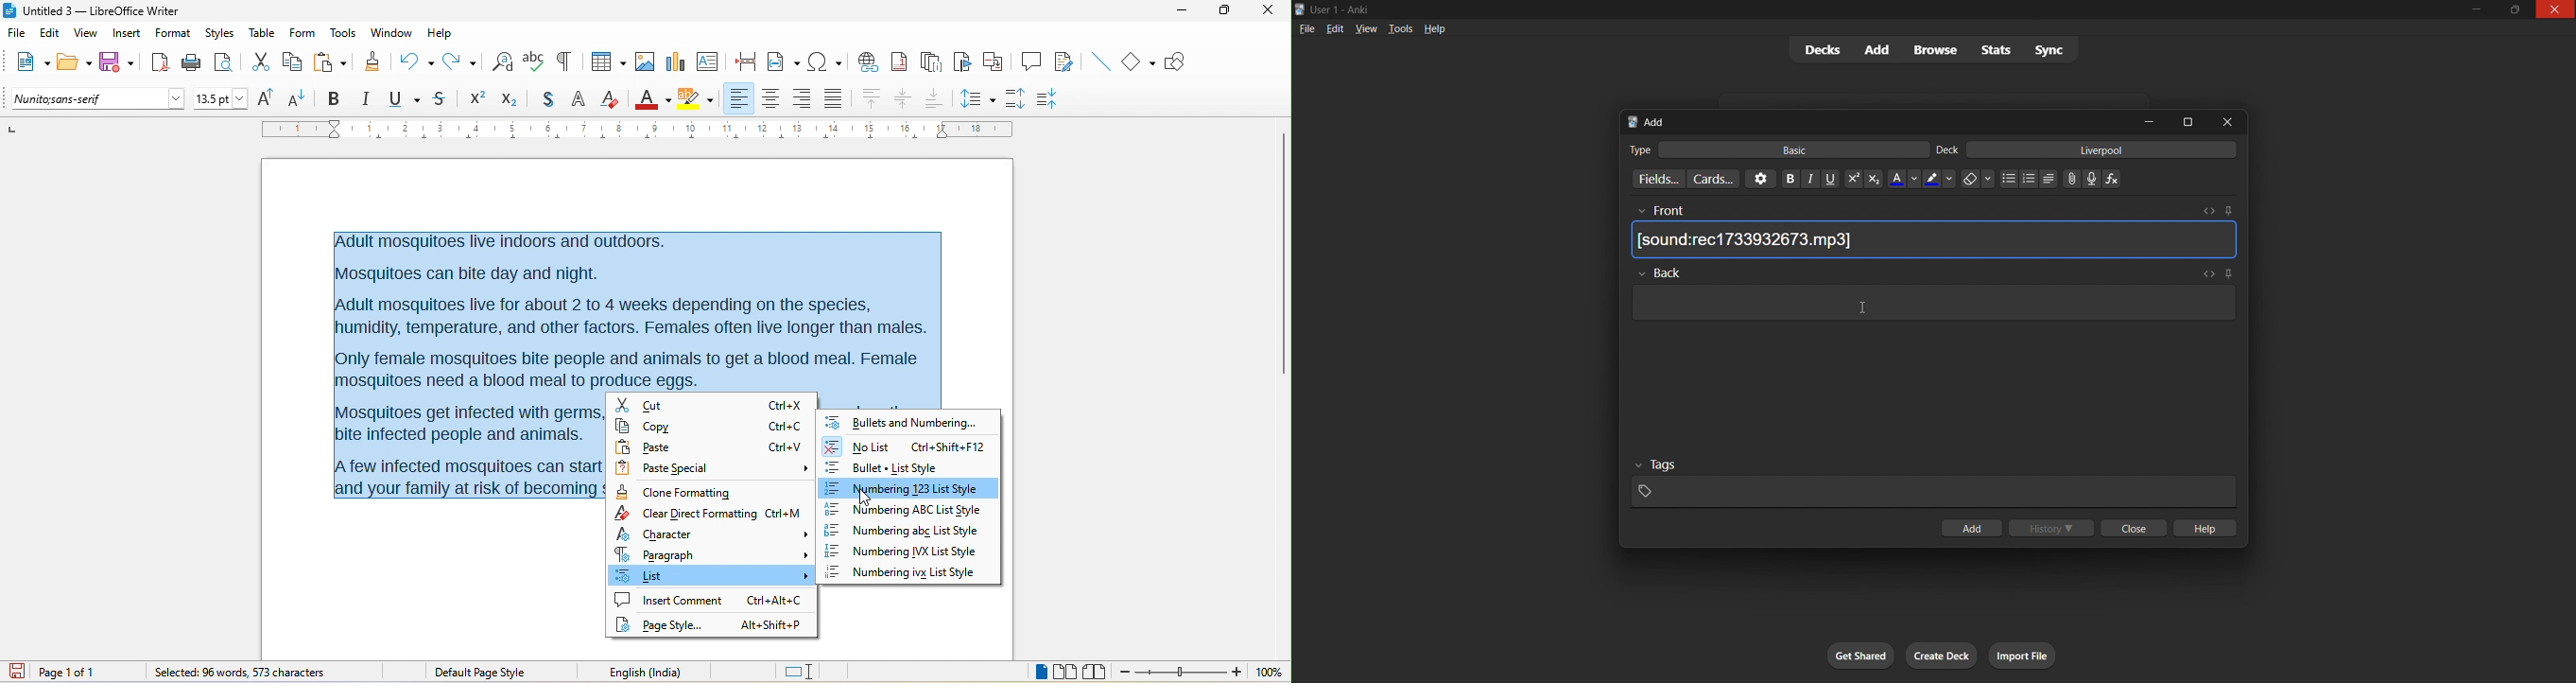 The width and height of the screenshot is (2576, 700). Describe the element at coordinates (534, 63) in the screenshot. I see `spelling` at that location.